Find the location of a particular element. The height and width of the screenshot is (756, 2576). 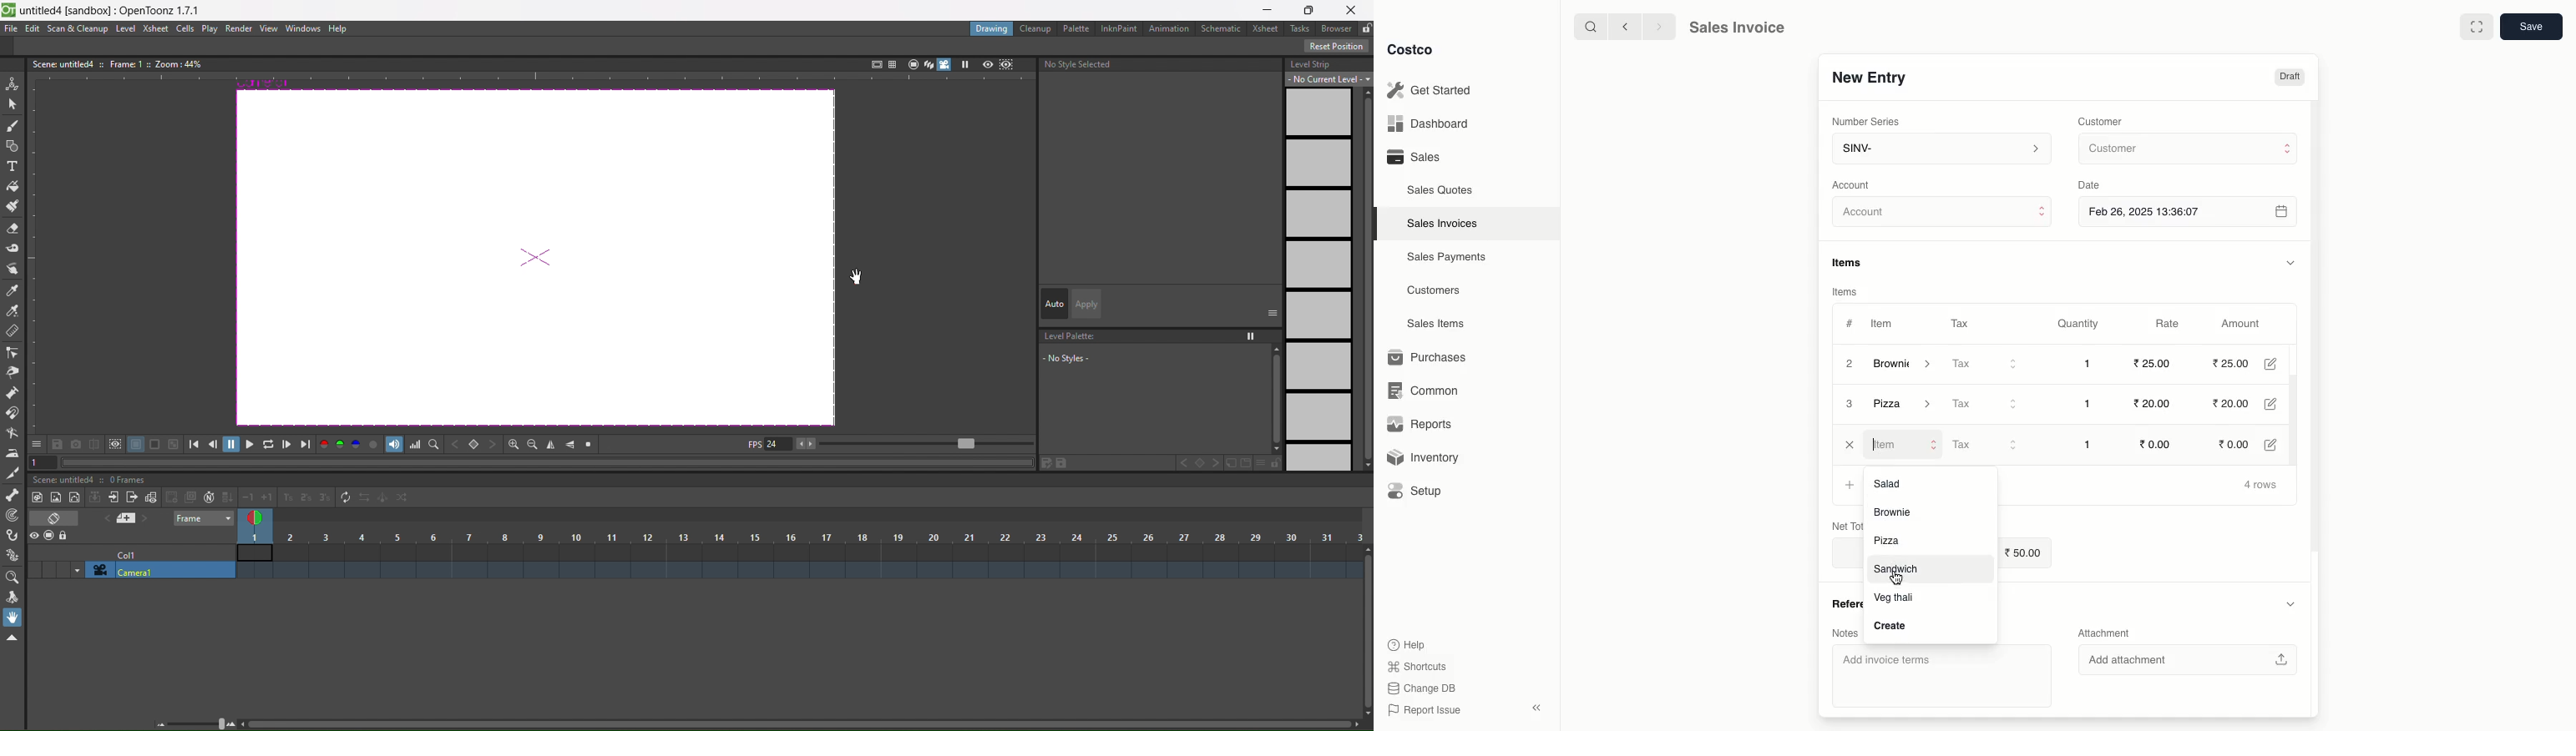

playback options is located at coordinates (251, 446).